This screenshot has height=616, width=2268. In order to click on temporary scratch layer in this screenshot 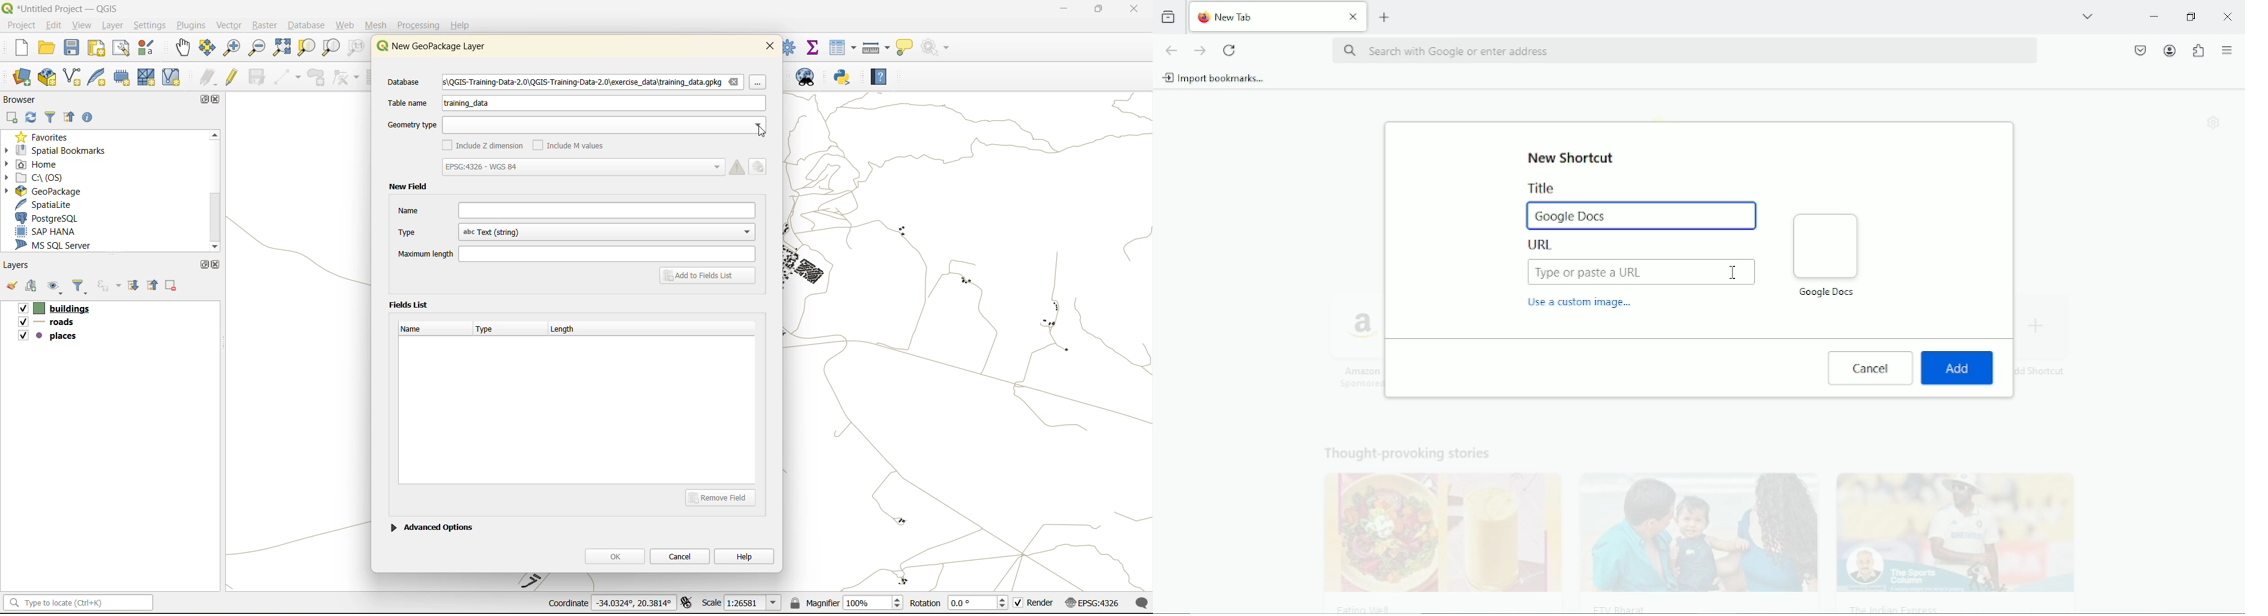, I will do `click(123, 78)`.